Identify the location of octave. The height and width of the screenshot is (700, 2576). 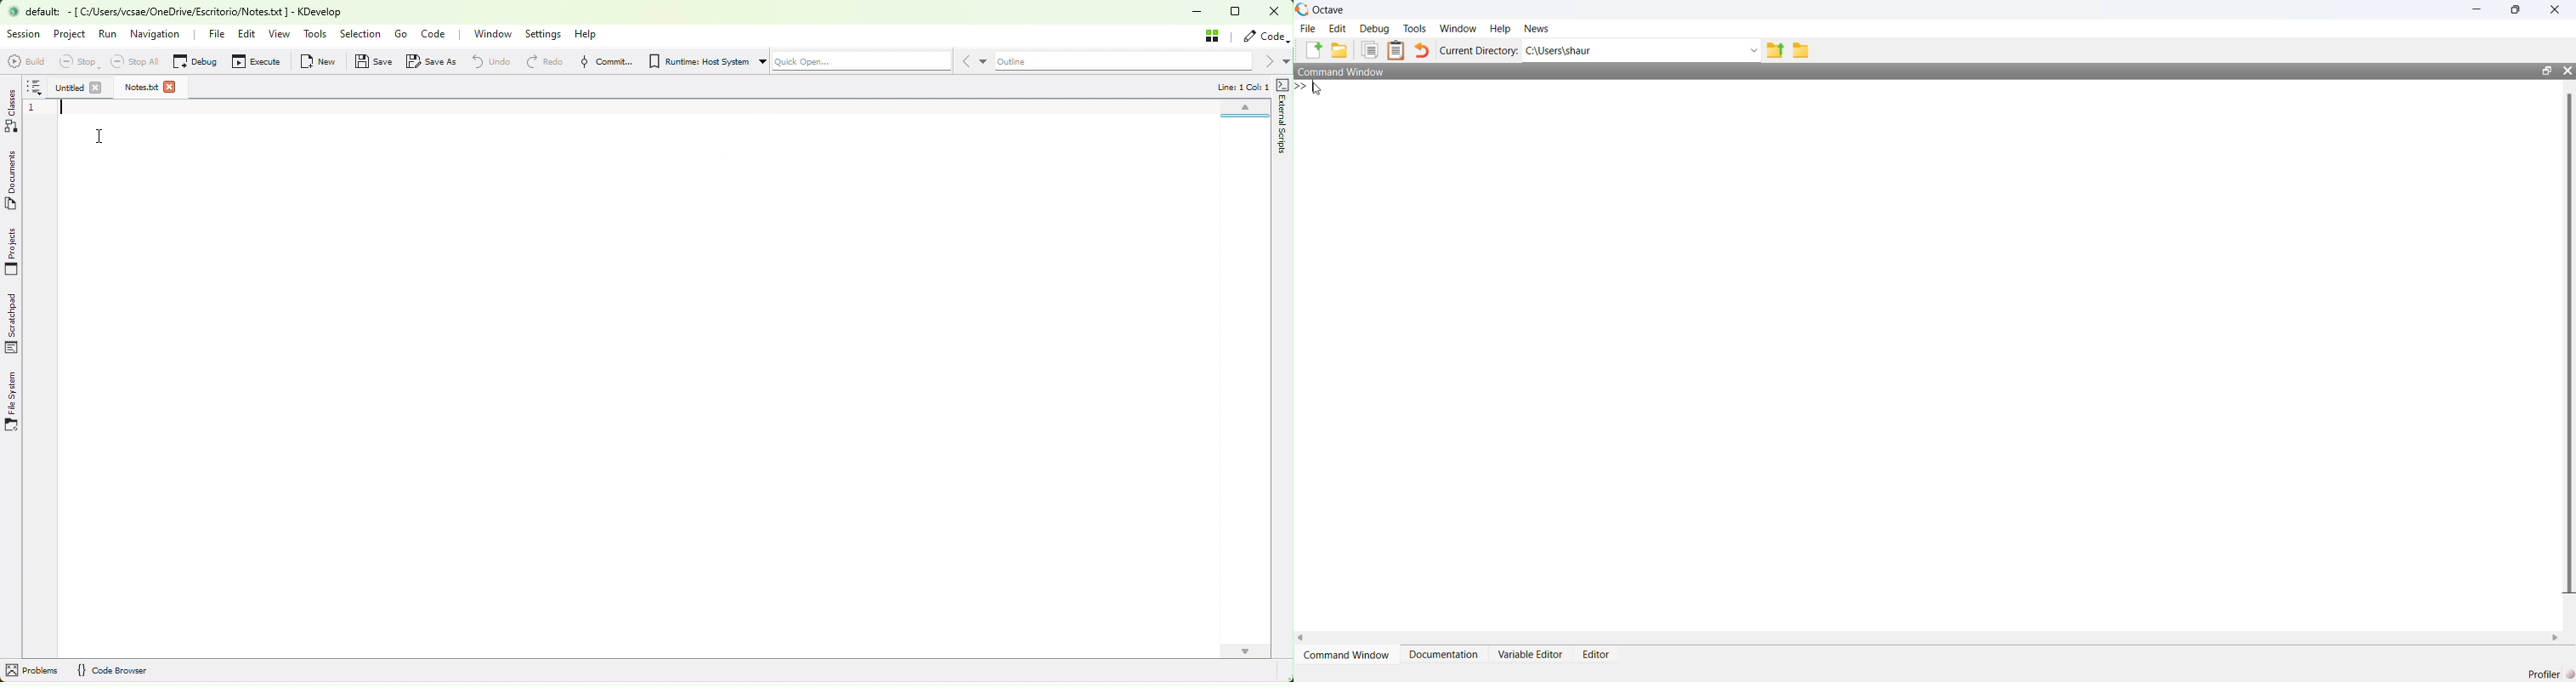
(1331, 10).